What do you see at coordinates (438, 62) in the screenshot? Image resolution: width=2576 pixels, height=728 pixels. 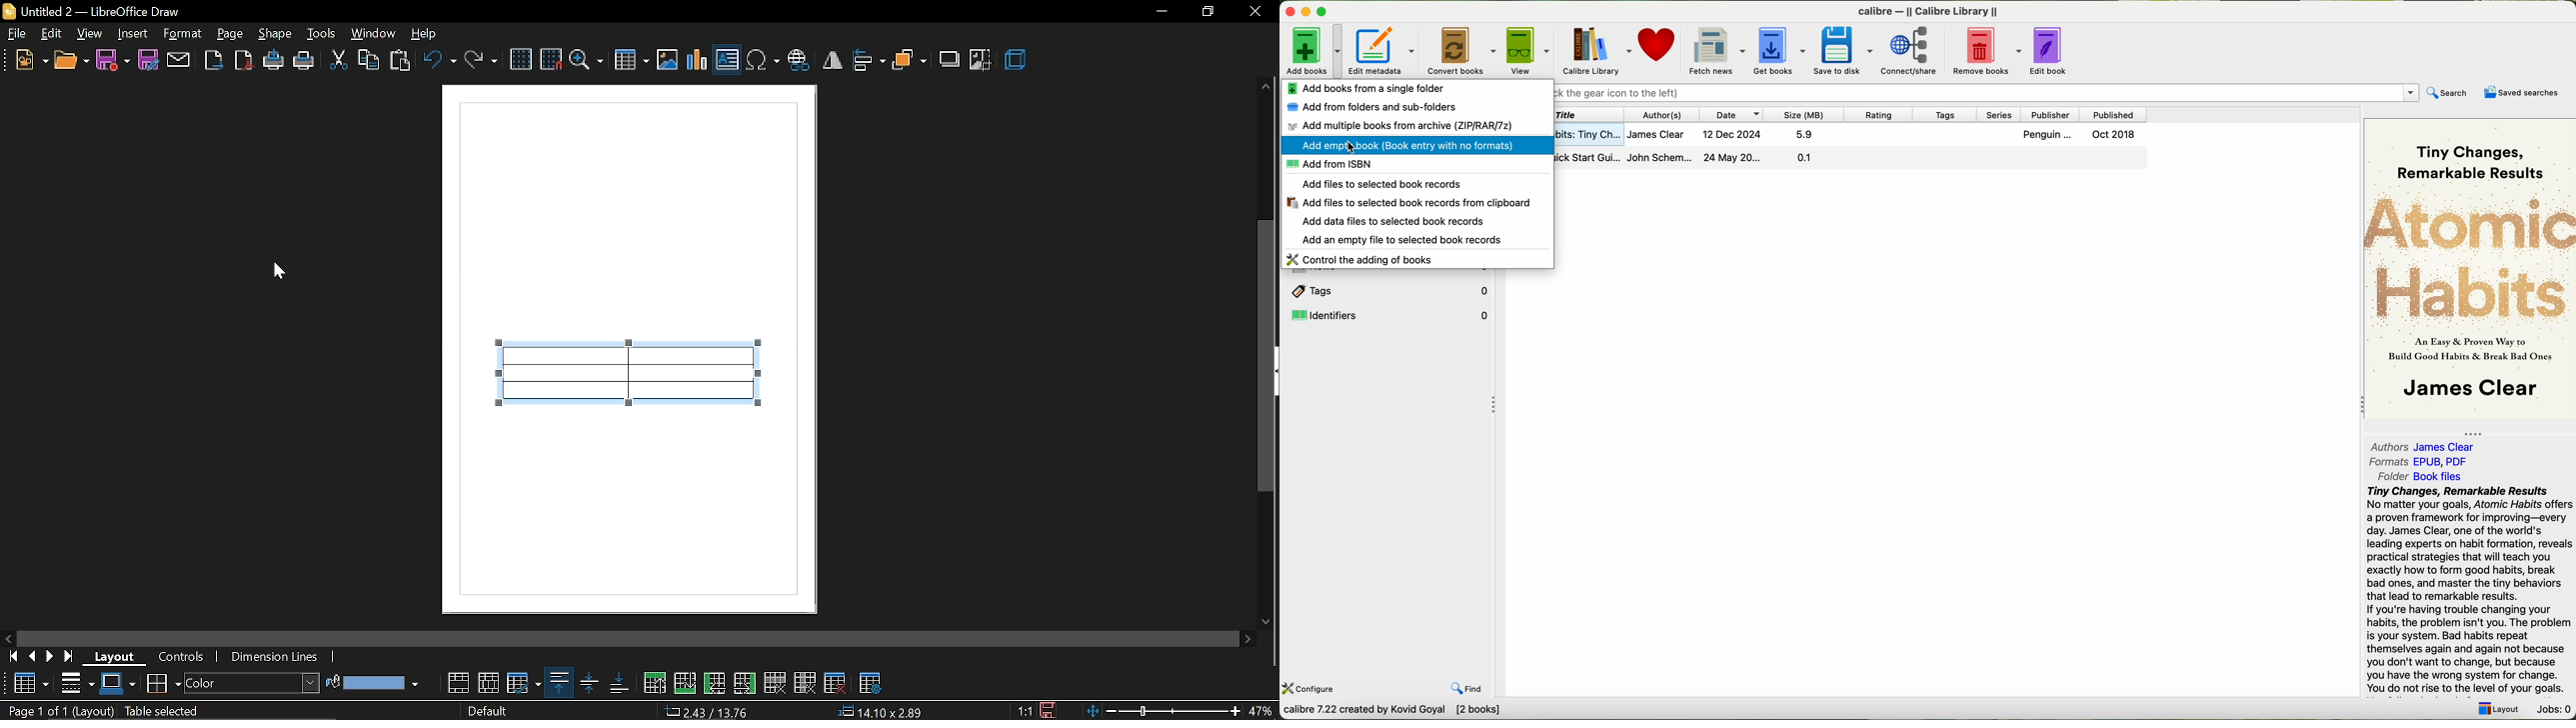 I see `undo` at bounding box center [438, 62].